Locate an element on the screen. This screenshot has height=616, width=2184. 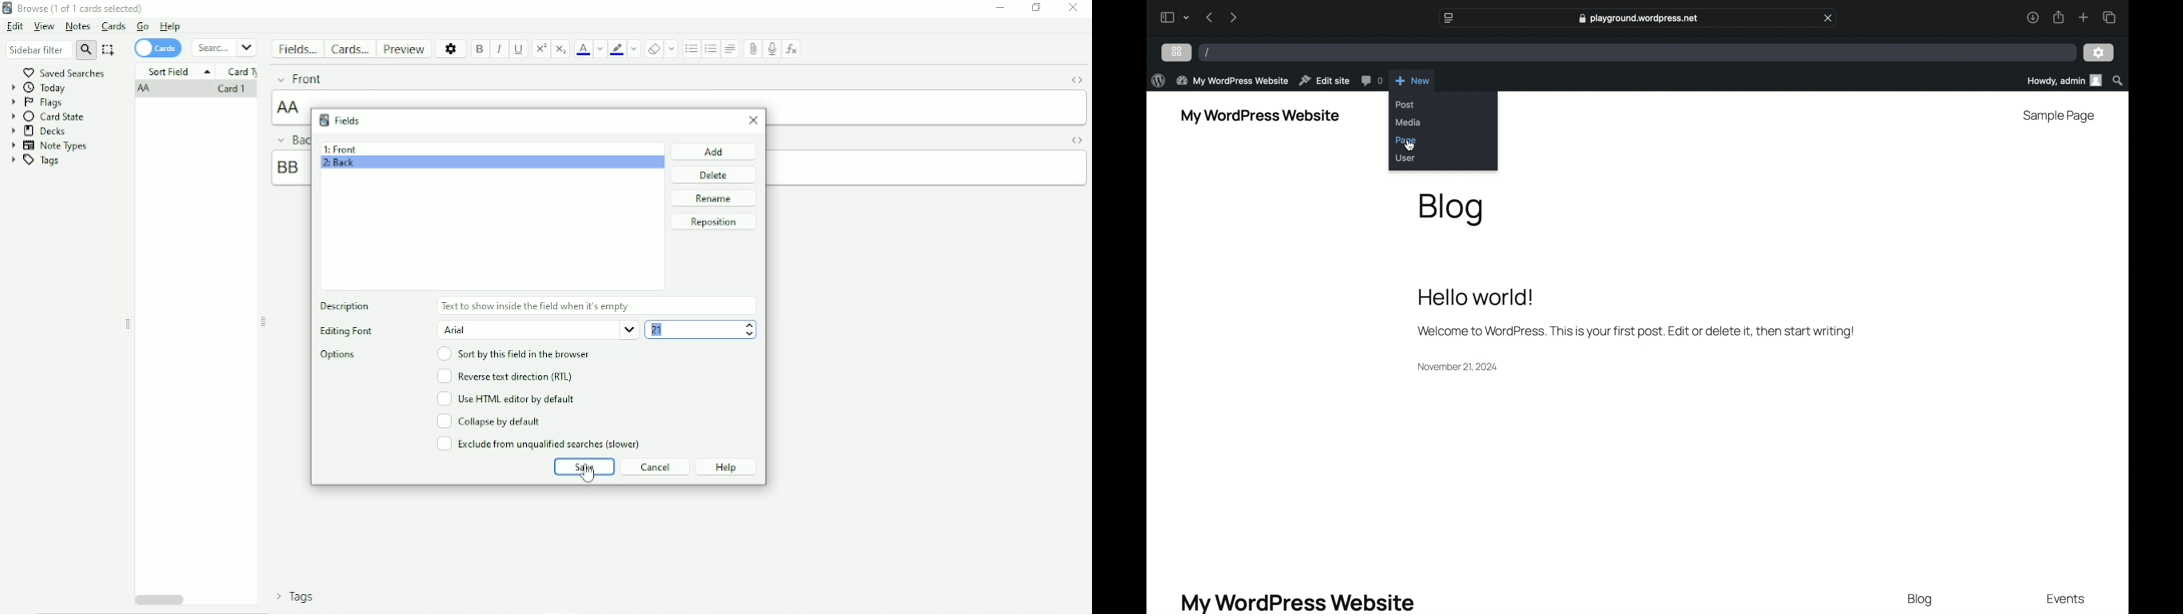
my wordpress website is located at coordinates (1297, 601).